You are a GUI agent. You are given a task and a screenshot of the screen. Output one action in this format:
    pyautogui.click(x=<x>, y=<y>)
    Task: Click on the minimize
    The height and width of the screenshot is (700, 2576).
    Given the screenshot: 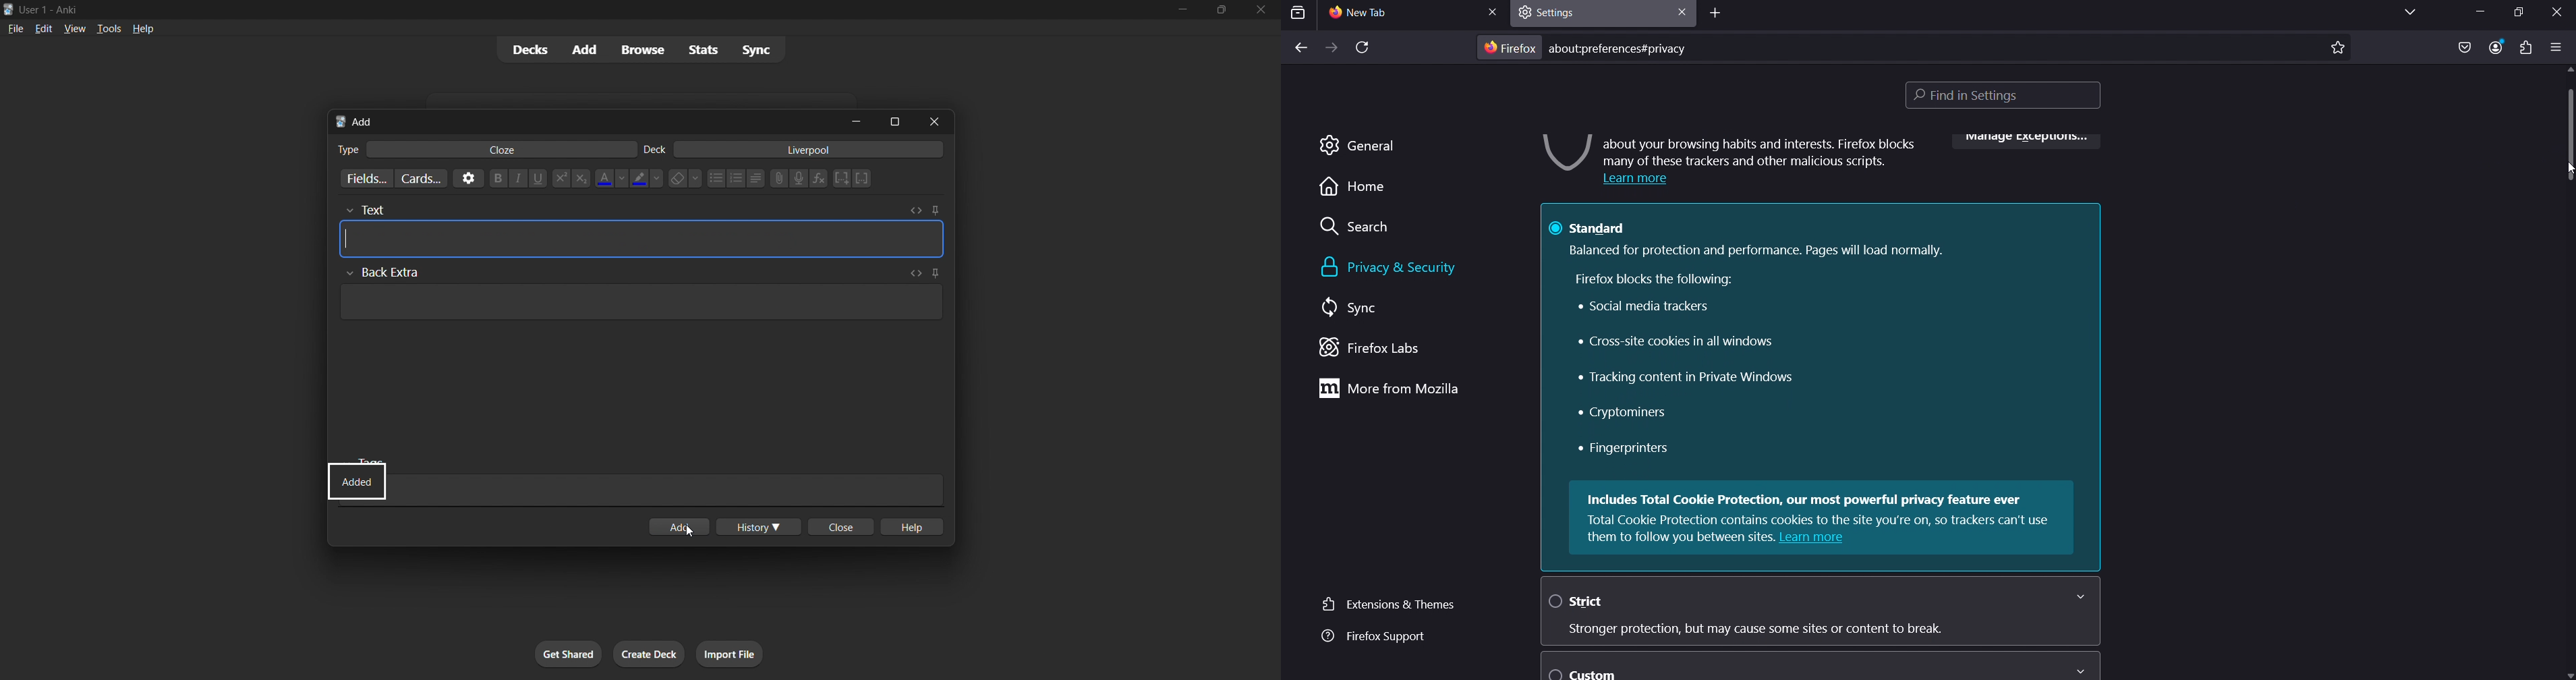 What is the action you would take?
    pyautogui.click(x=2478, y=13)
    